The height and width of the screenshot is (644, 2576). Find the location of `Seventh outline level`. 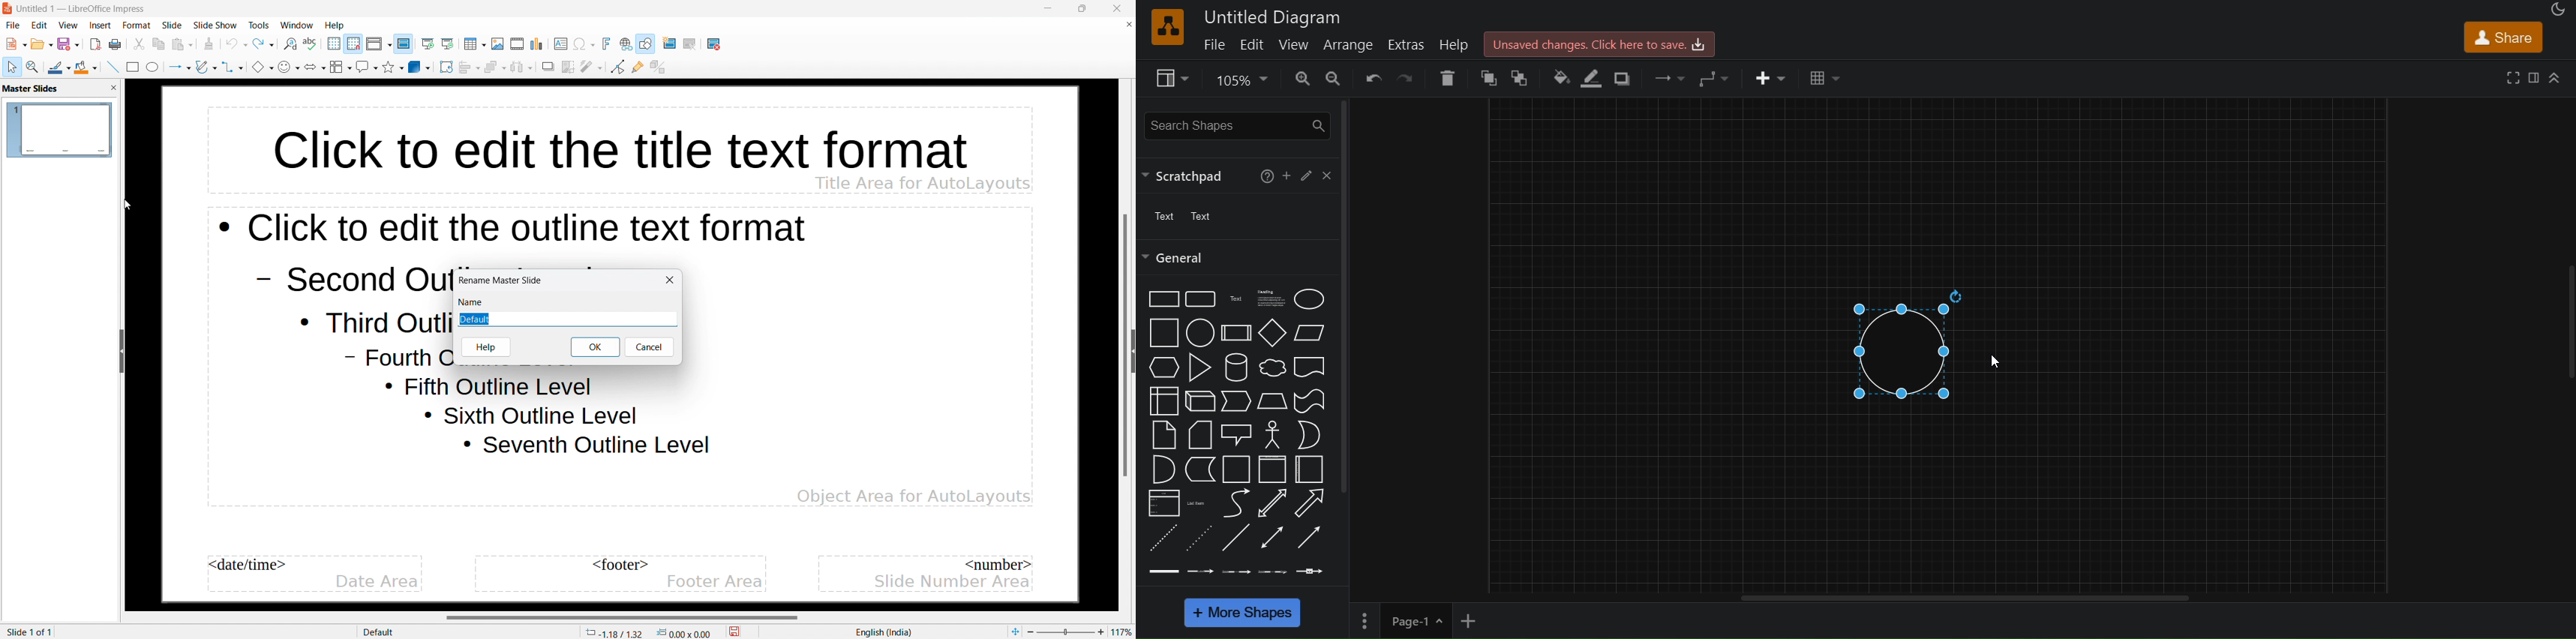

Seventh outline level is located at coordinates (587, 447).